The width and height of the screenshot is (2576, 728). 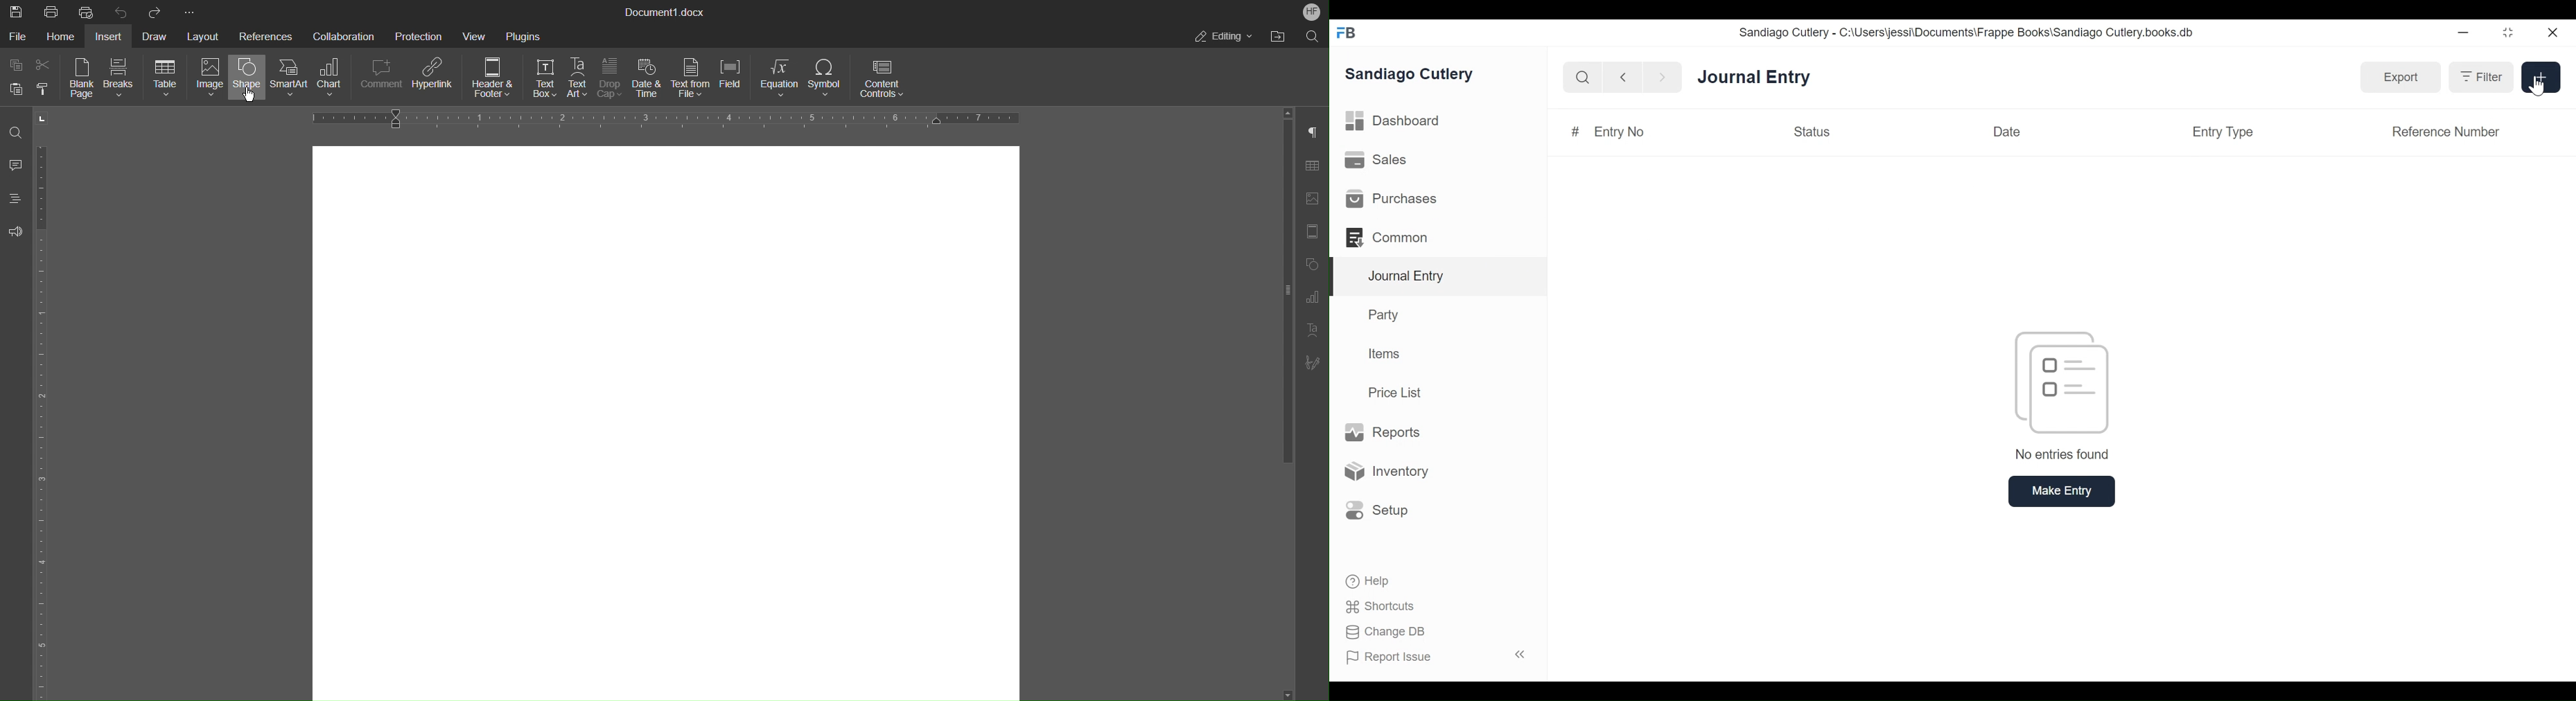 I want to click on Sandiago Cutlery - C:\Users\jessi\Documents\Frappe Books\Sandiago Cutlery.books.db, so click(x=1967, y=32).